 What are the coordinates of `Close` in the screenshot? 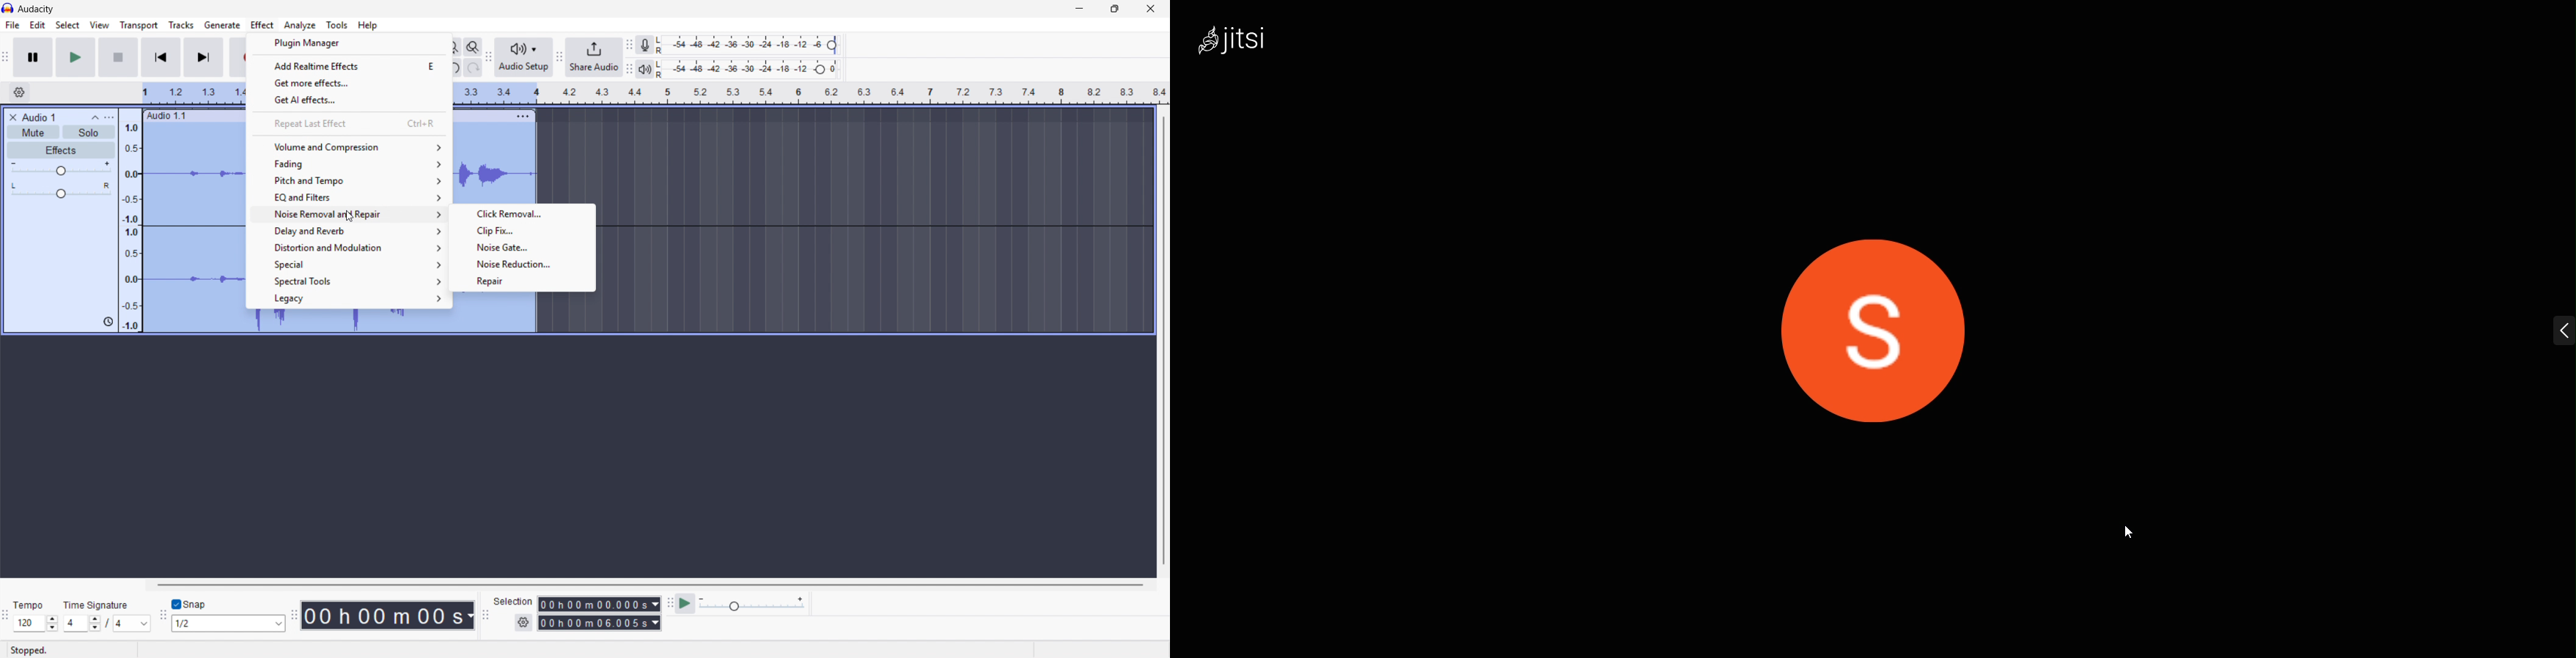 It's located at (1151, 9).